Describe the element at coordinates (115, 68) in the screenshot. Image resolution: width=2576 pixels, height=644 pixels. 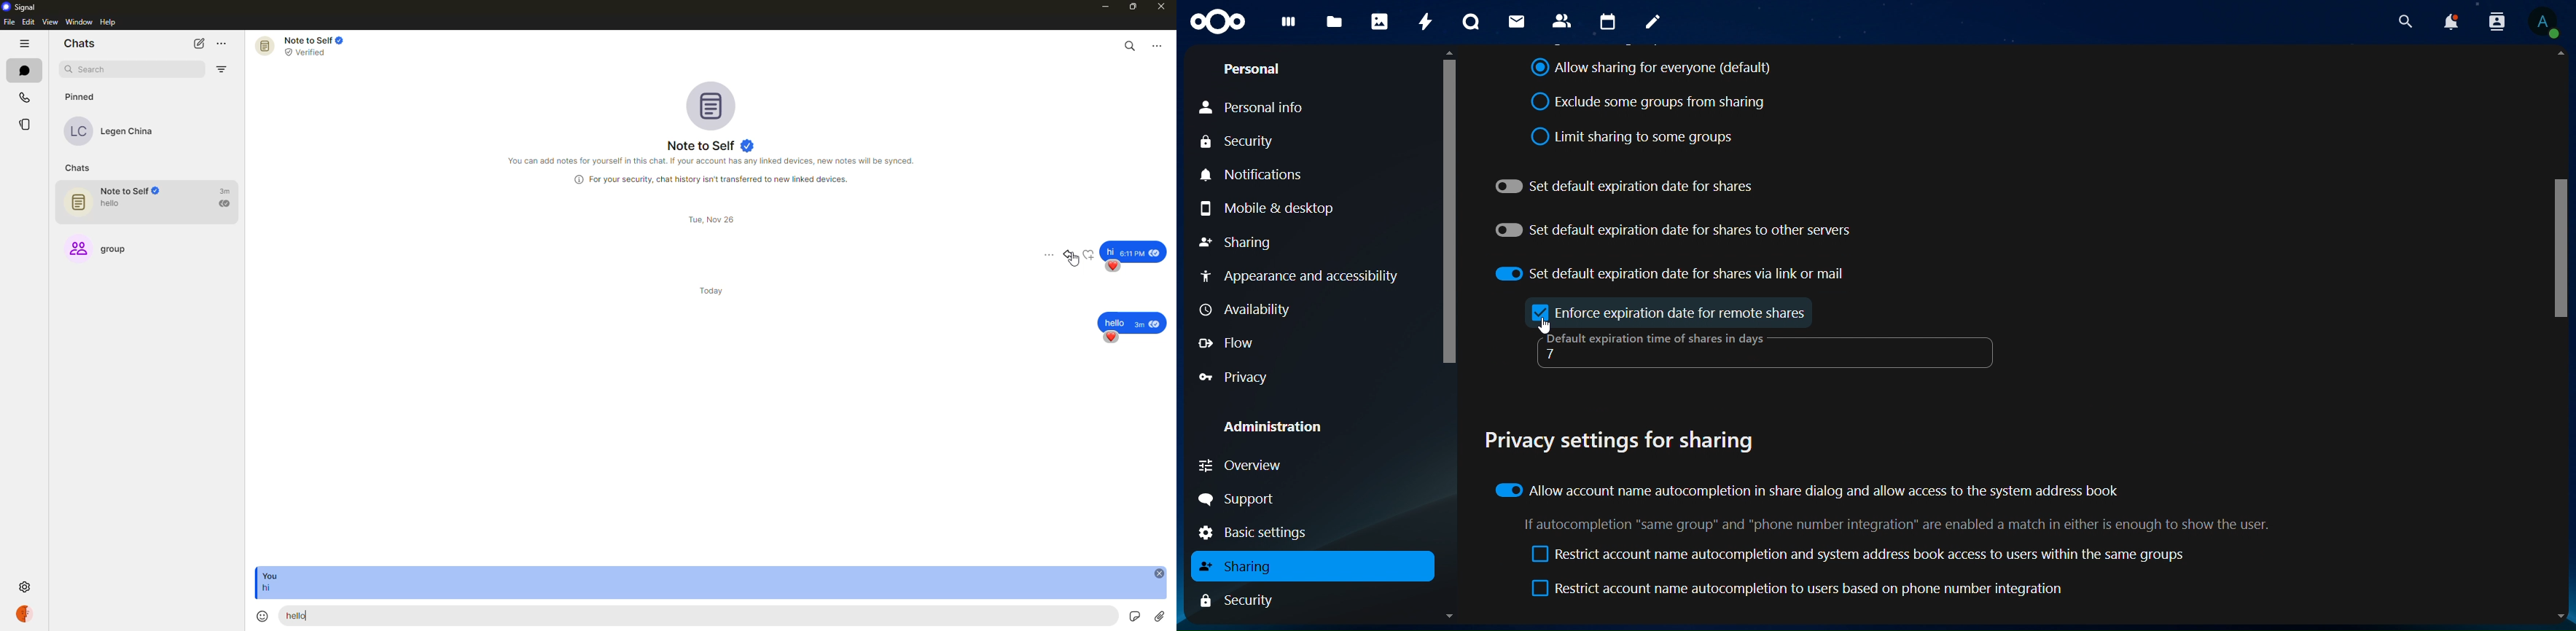
I see `search` at that location.